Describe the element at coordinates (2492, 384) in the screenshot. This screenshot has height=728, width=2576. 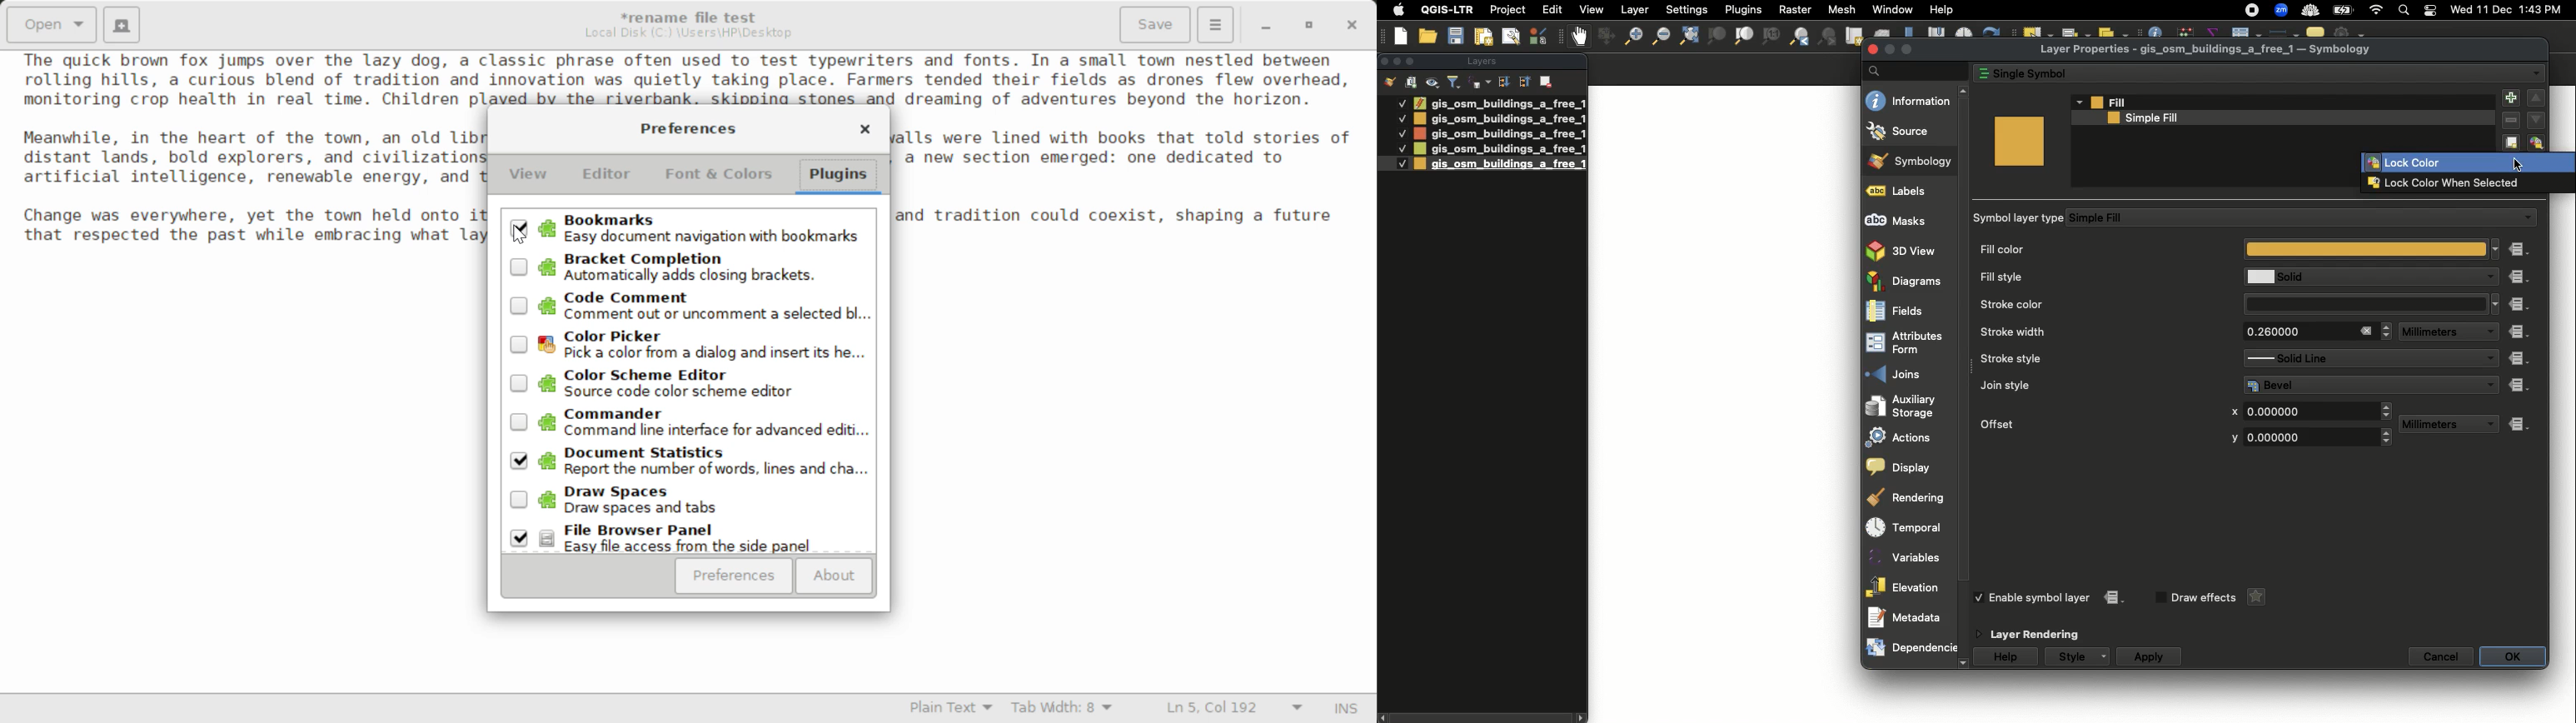
I see `Drop down` at that location.